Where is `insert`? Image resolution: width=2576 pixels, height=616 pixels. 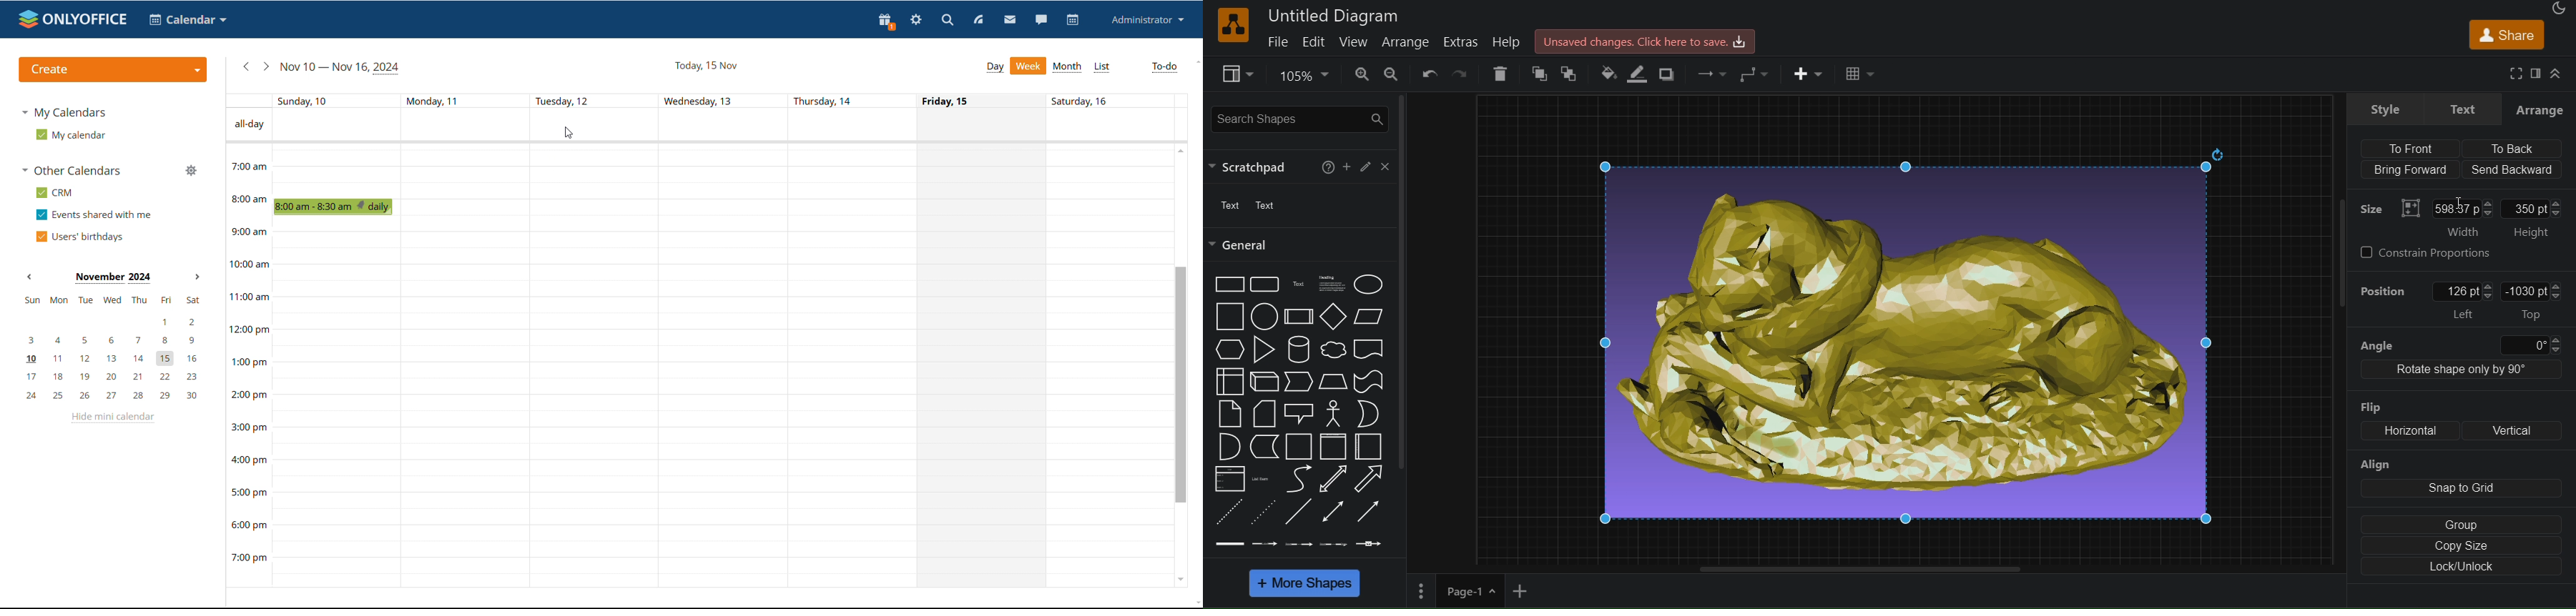
insert is located at coordinates (1809, 76).